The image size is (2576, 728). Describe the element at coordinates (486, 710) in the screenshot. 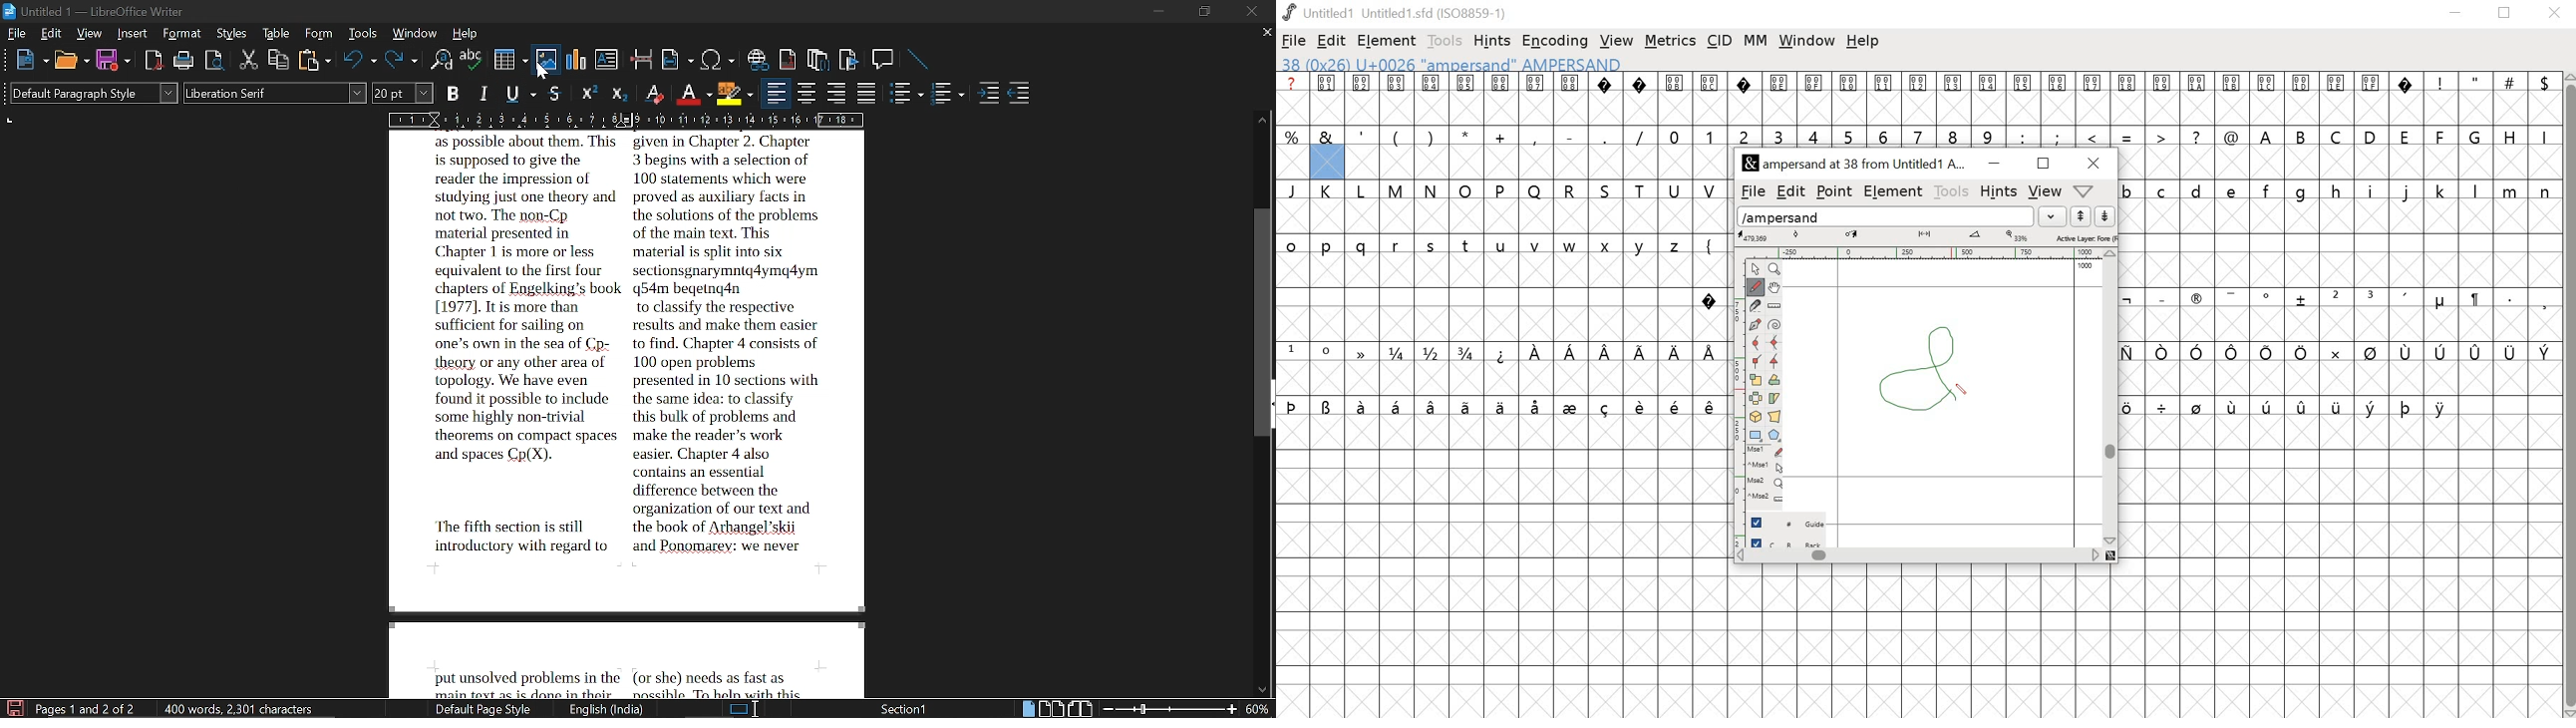

I see `Default page style` at that location.